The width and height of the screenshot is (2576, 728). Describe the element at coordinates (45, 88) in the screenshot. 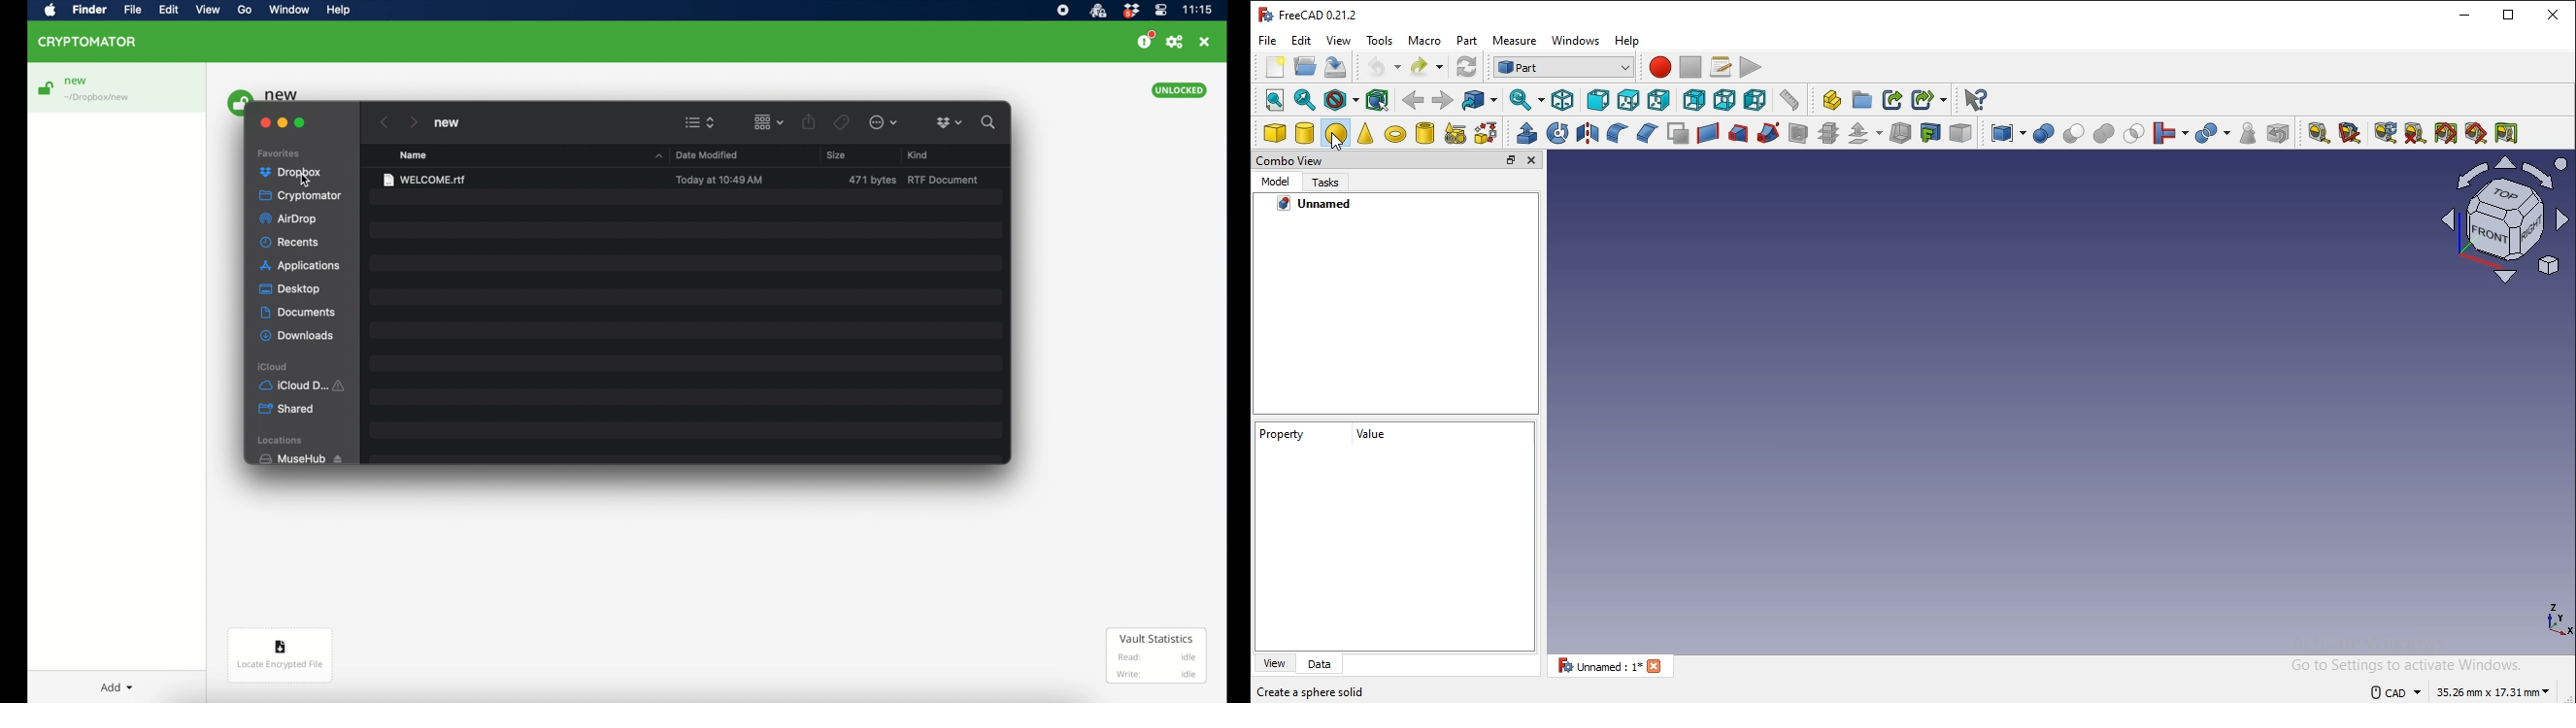

I see `unlock` at that location.